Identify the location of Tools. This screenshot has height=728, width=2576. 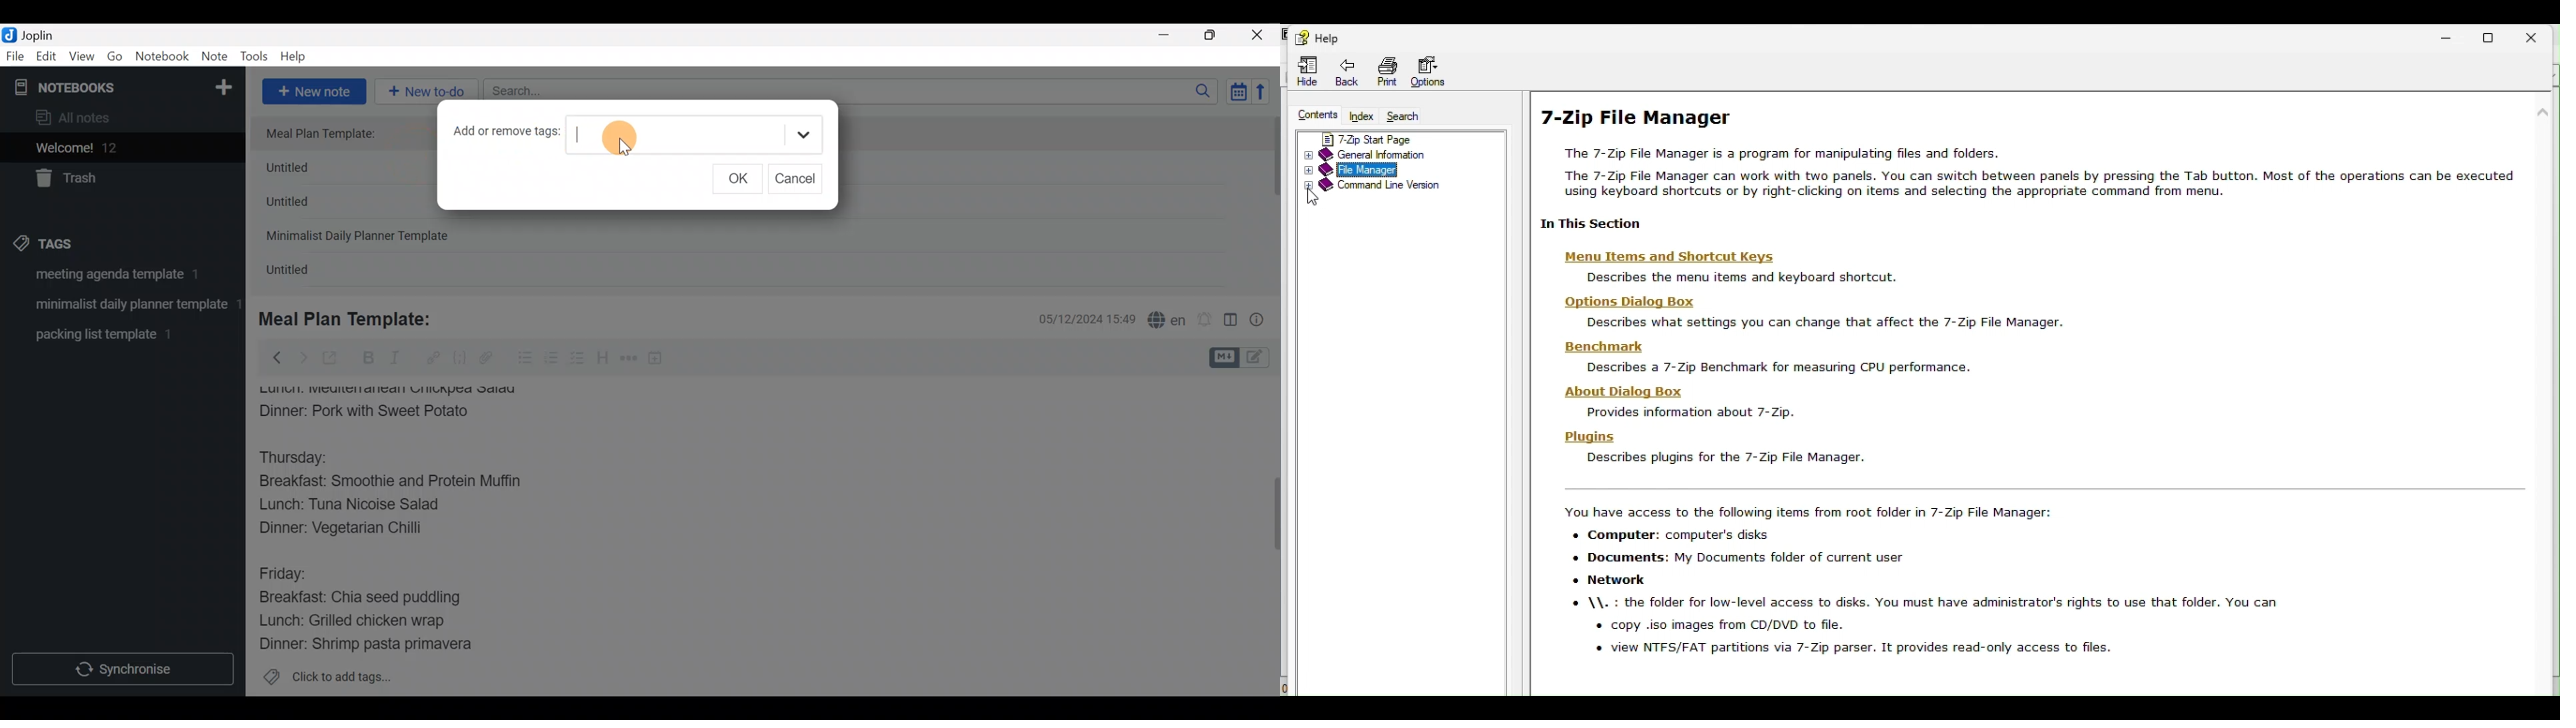
(255, 57).